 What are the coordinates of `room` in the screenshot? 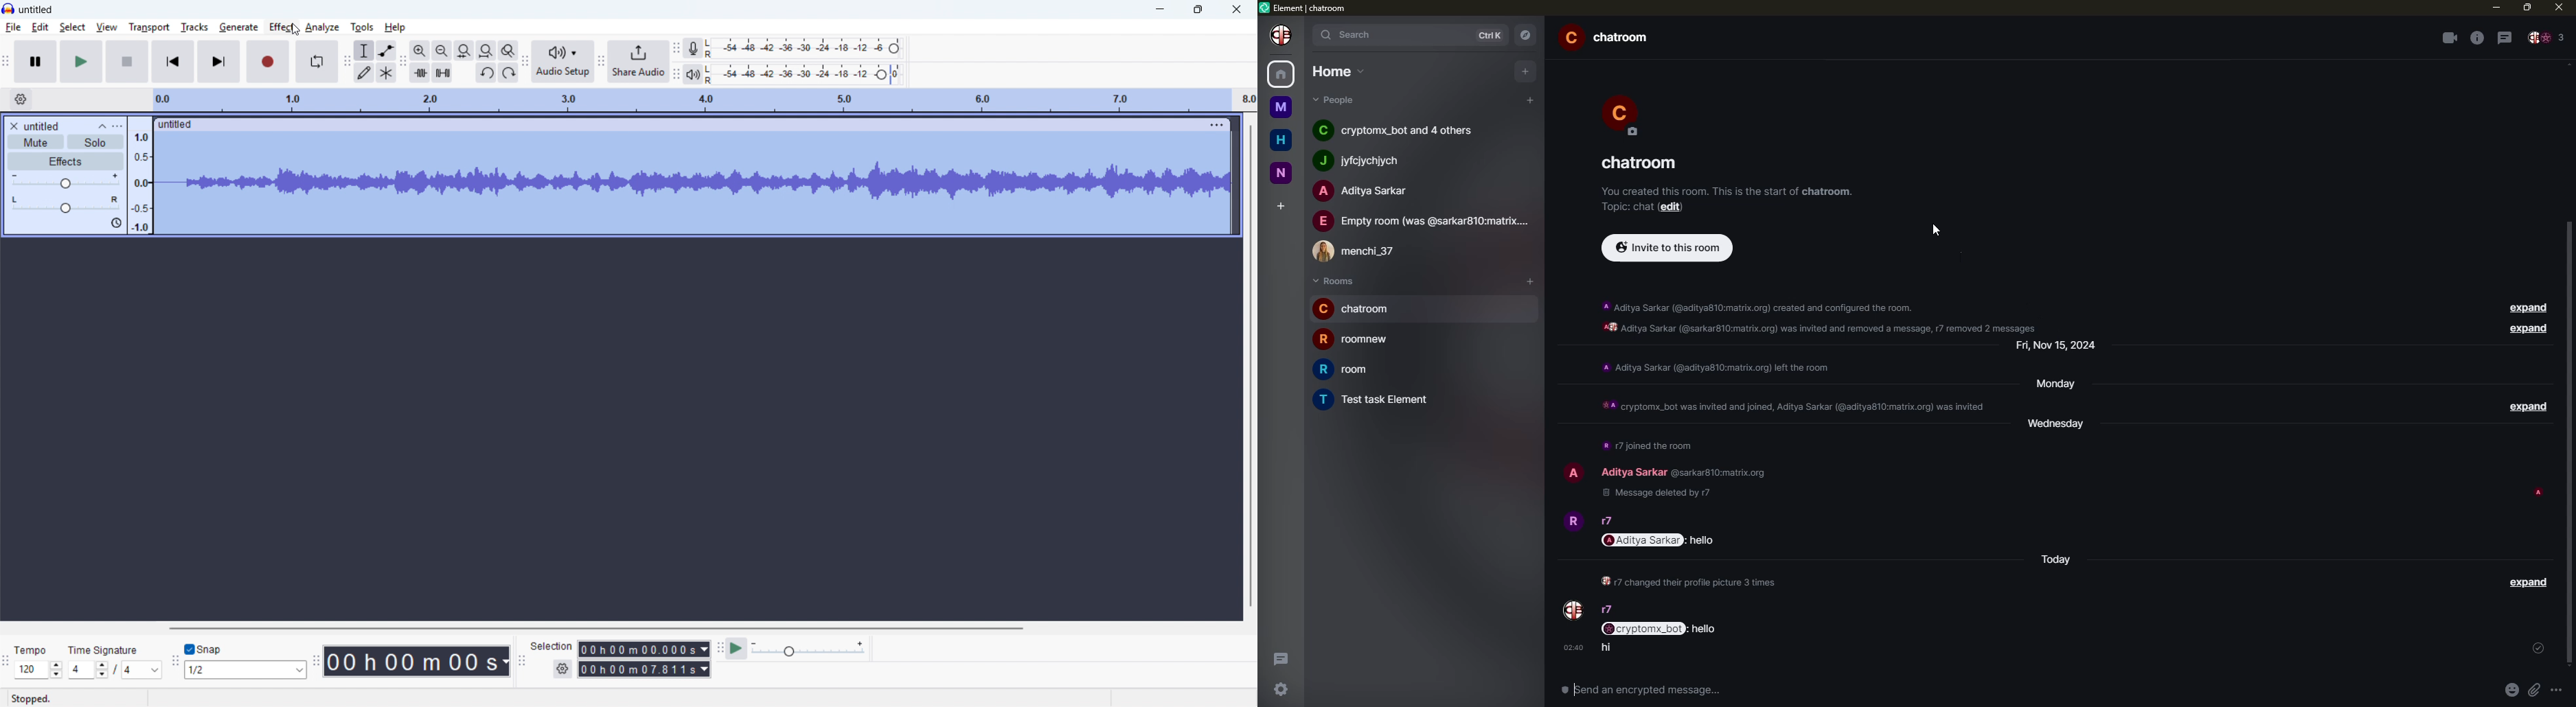 It's located at (1609, 38).